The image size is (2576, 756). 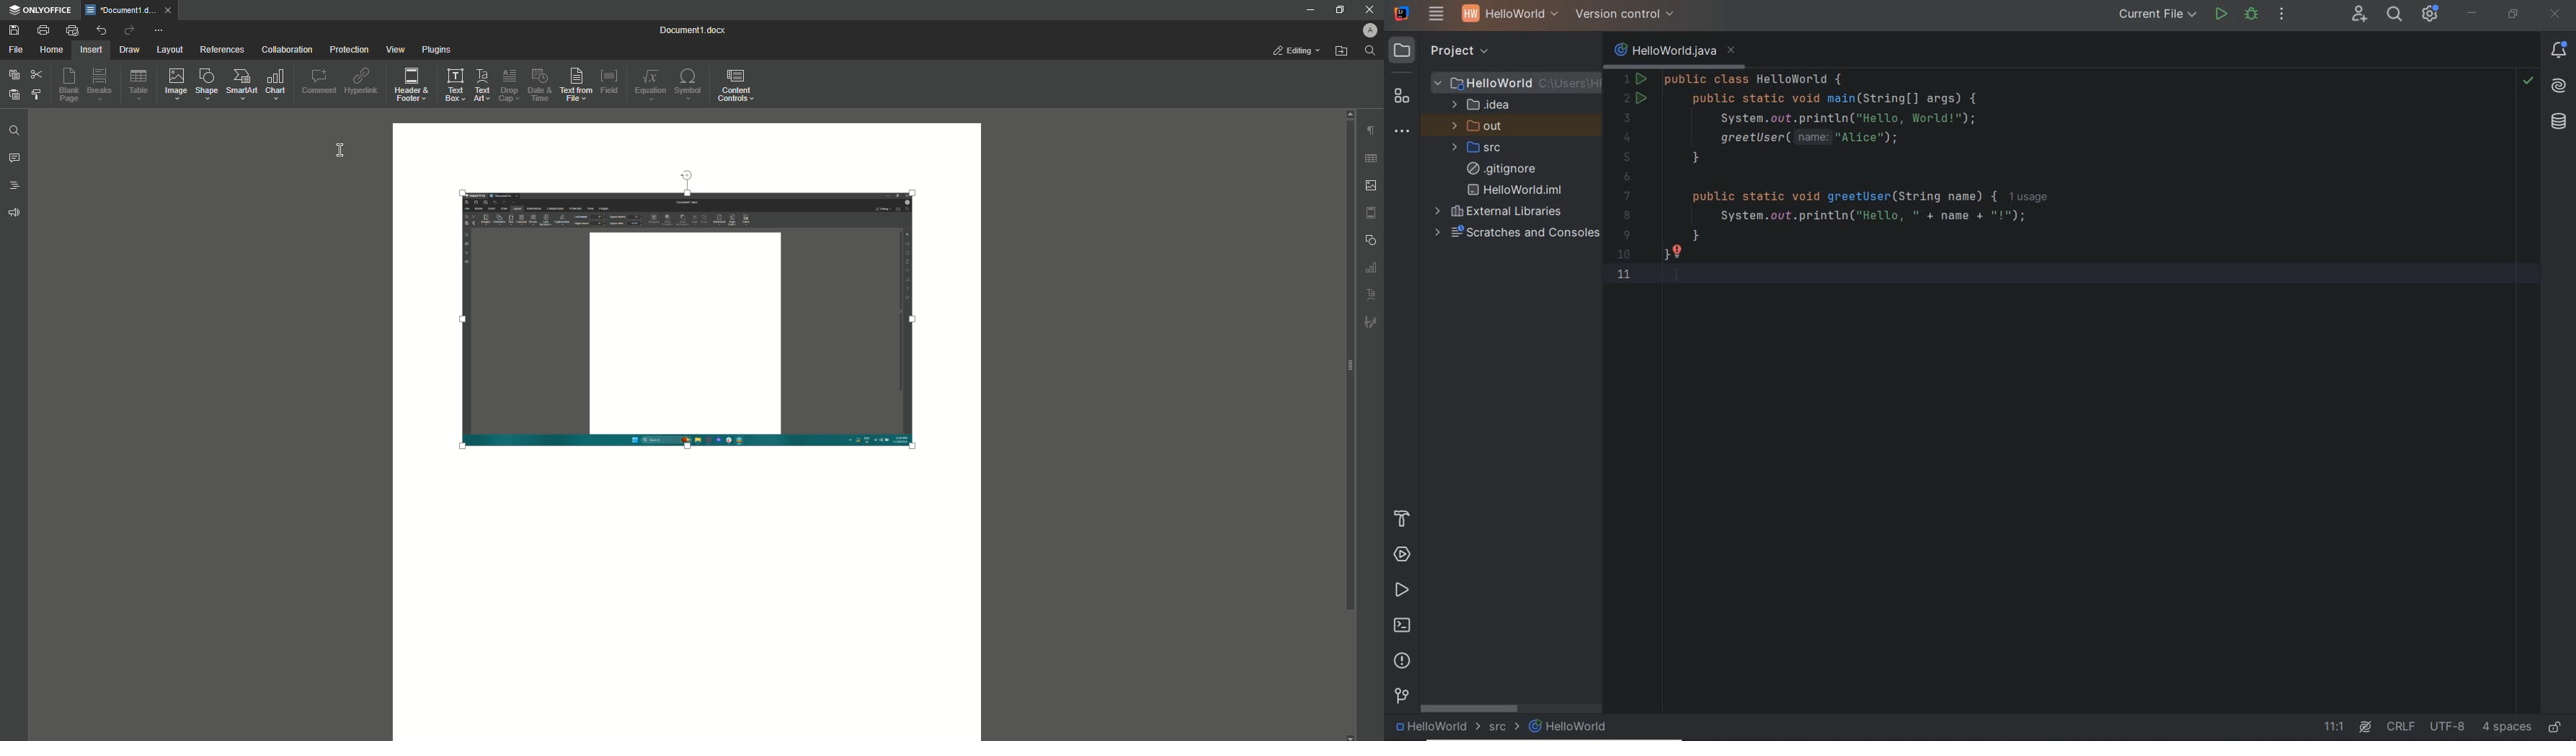 I want to click on Cursor, so click(x=337, y=150).